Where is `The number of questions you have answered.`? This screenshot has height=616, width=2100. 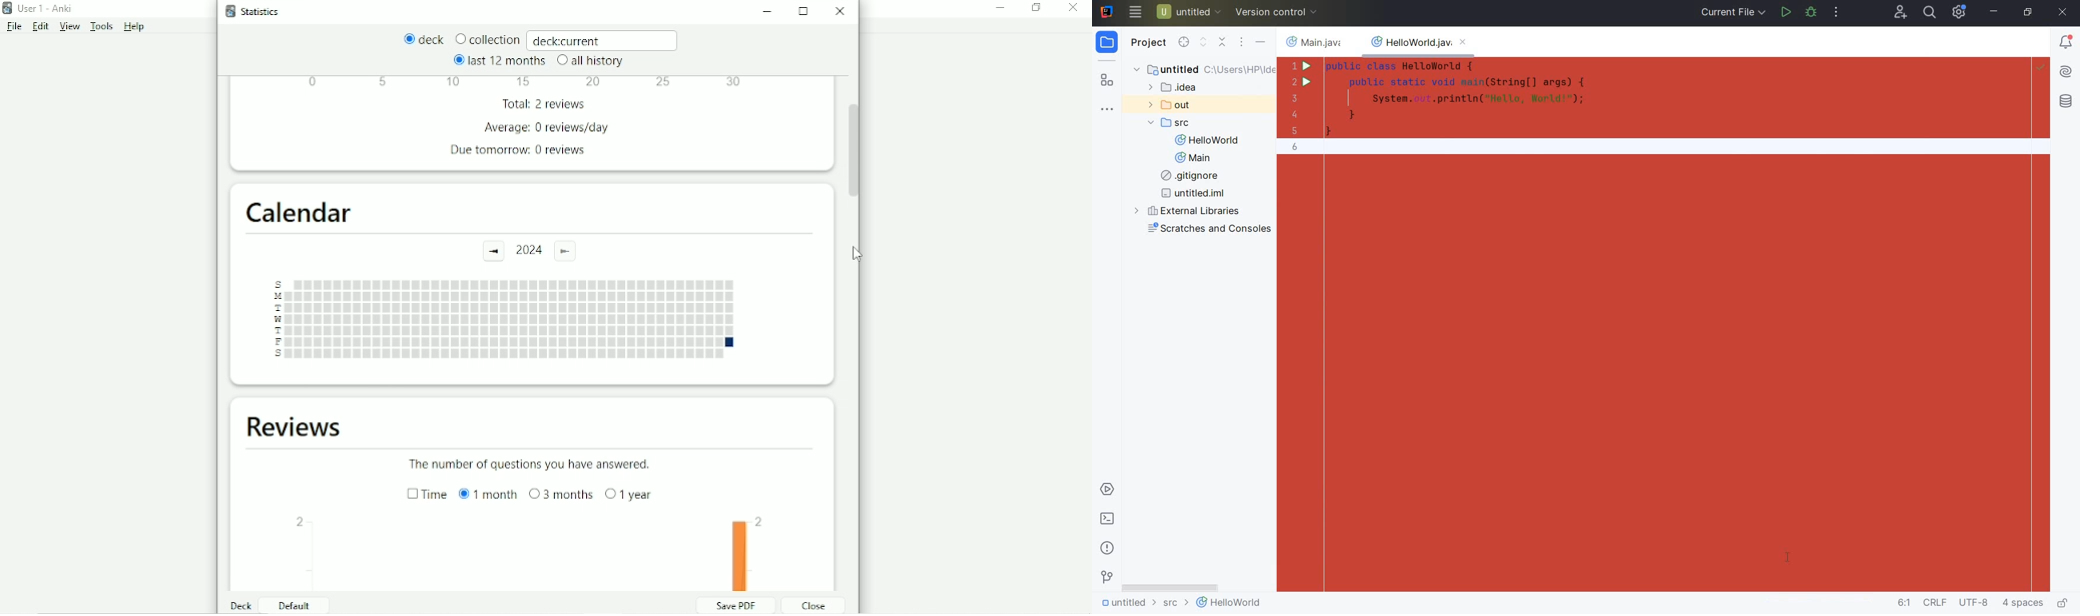 The number of questions you have answered. is located at coordinates (530, 465).